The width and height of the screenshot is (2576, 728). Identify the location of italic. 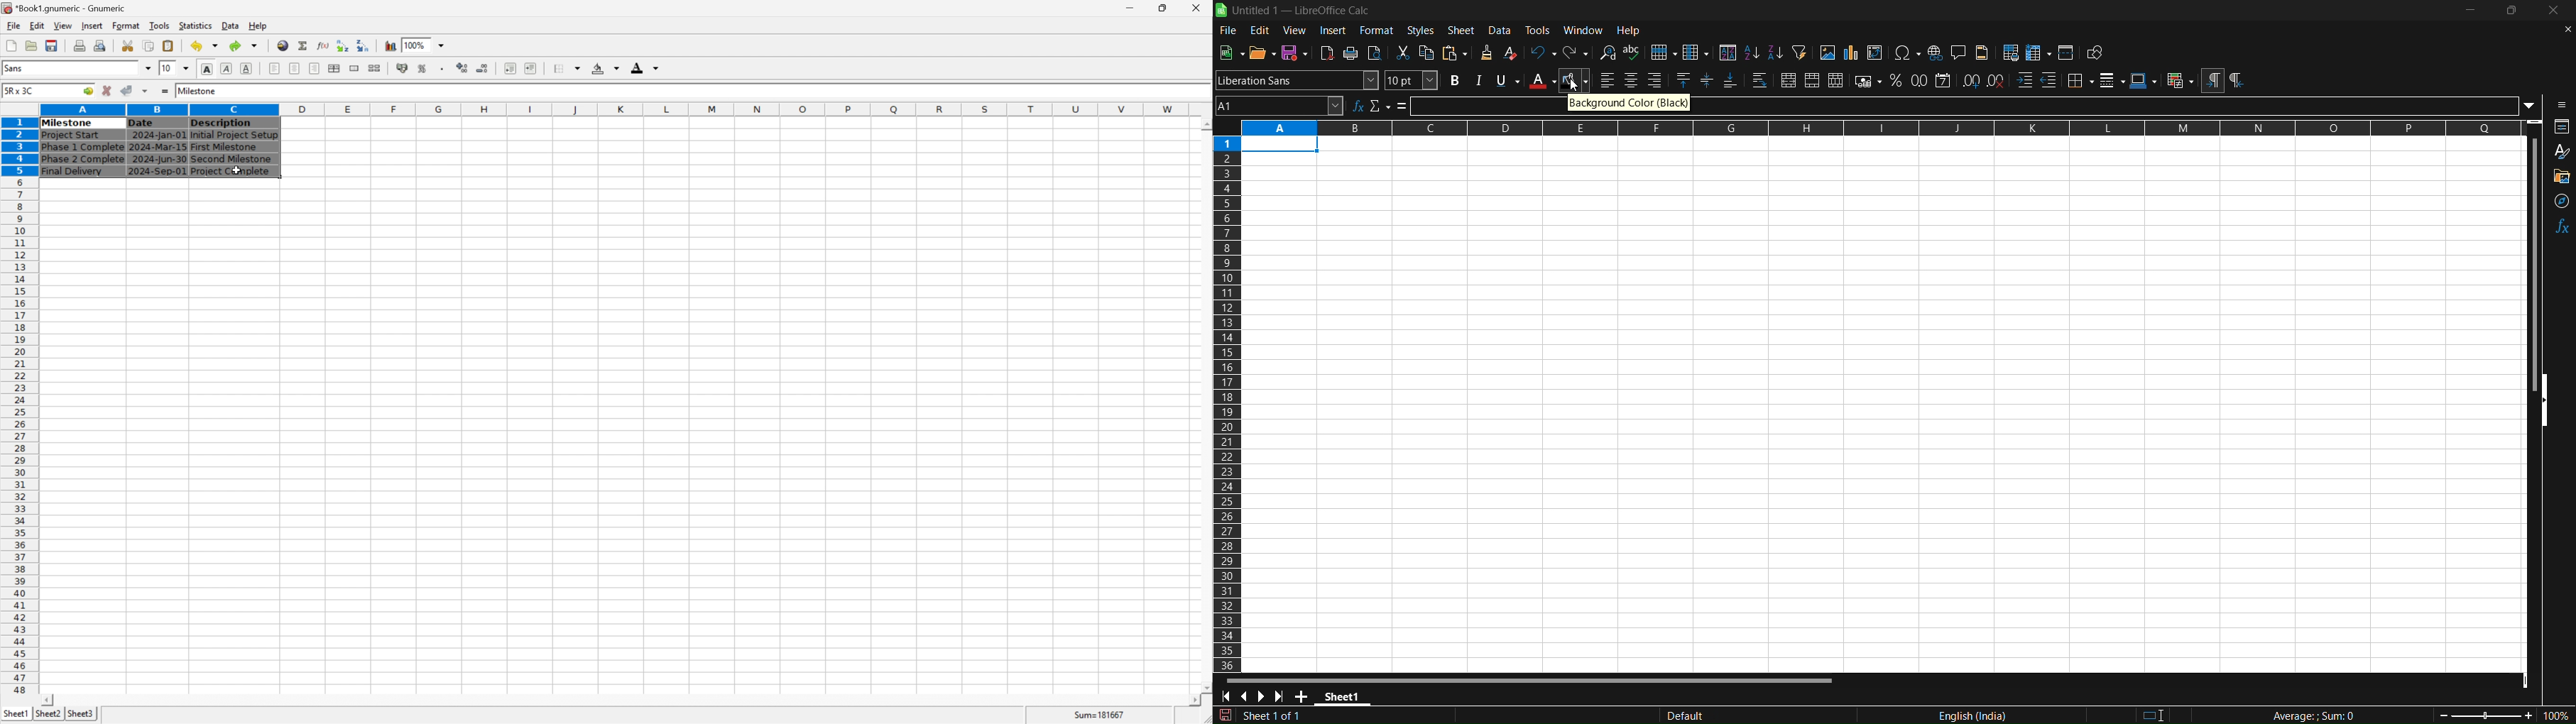
(1479, 79).